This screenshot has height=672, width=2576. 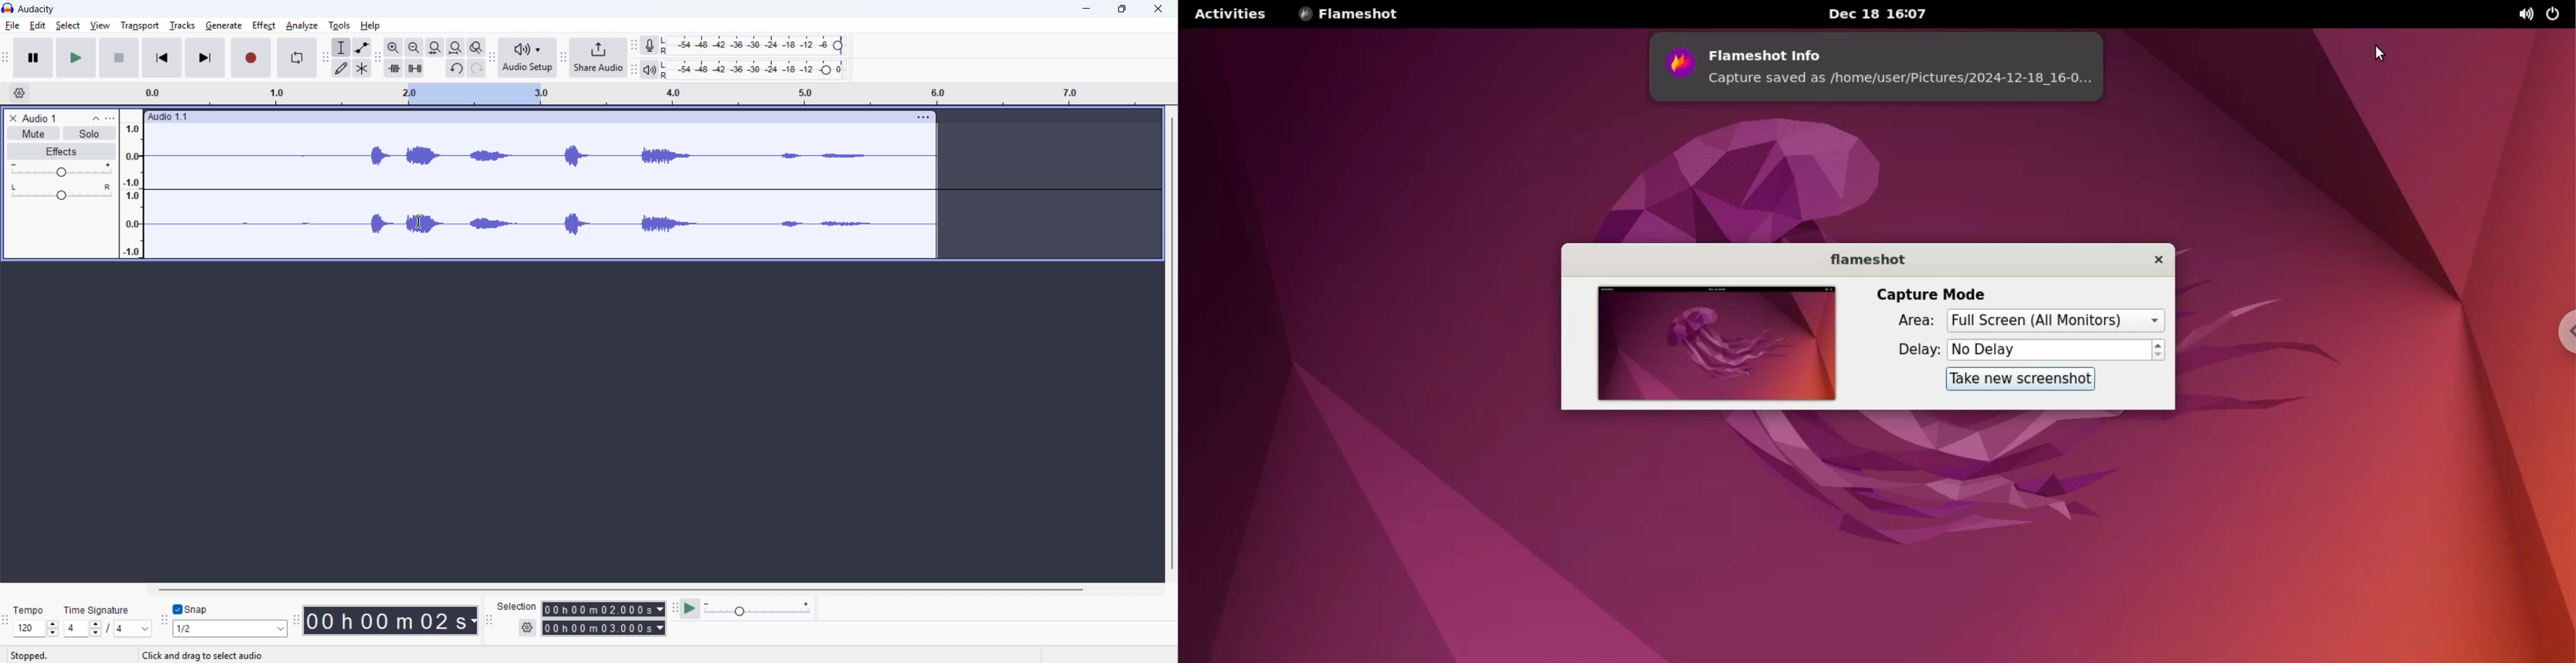 What do you see at coordinates (758, 609) in the screenshot?
I see `playback speed` at bounding box center [758, 609].